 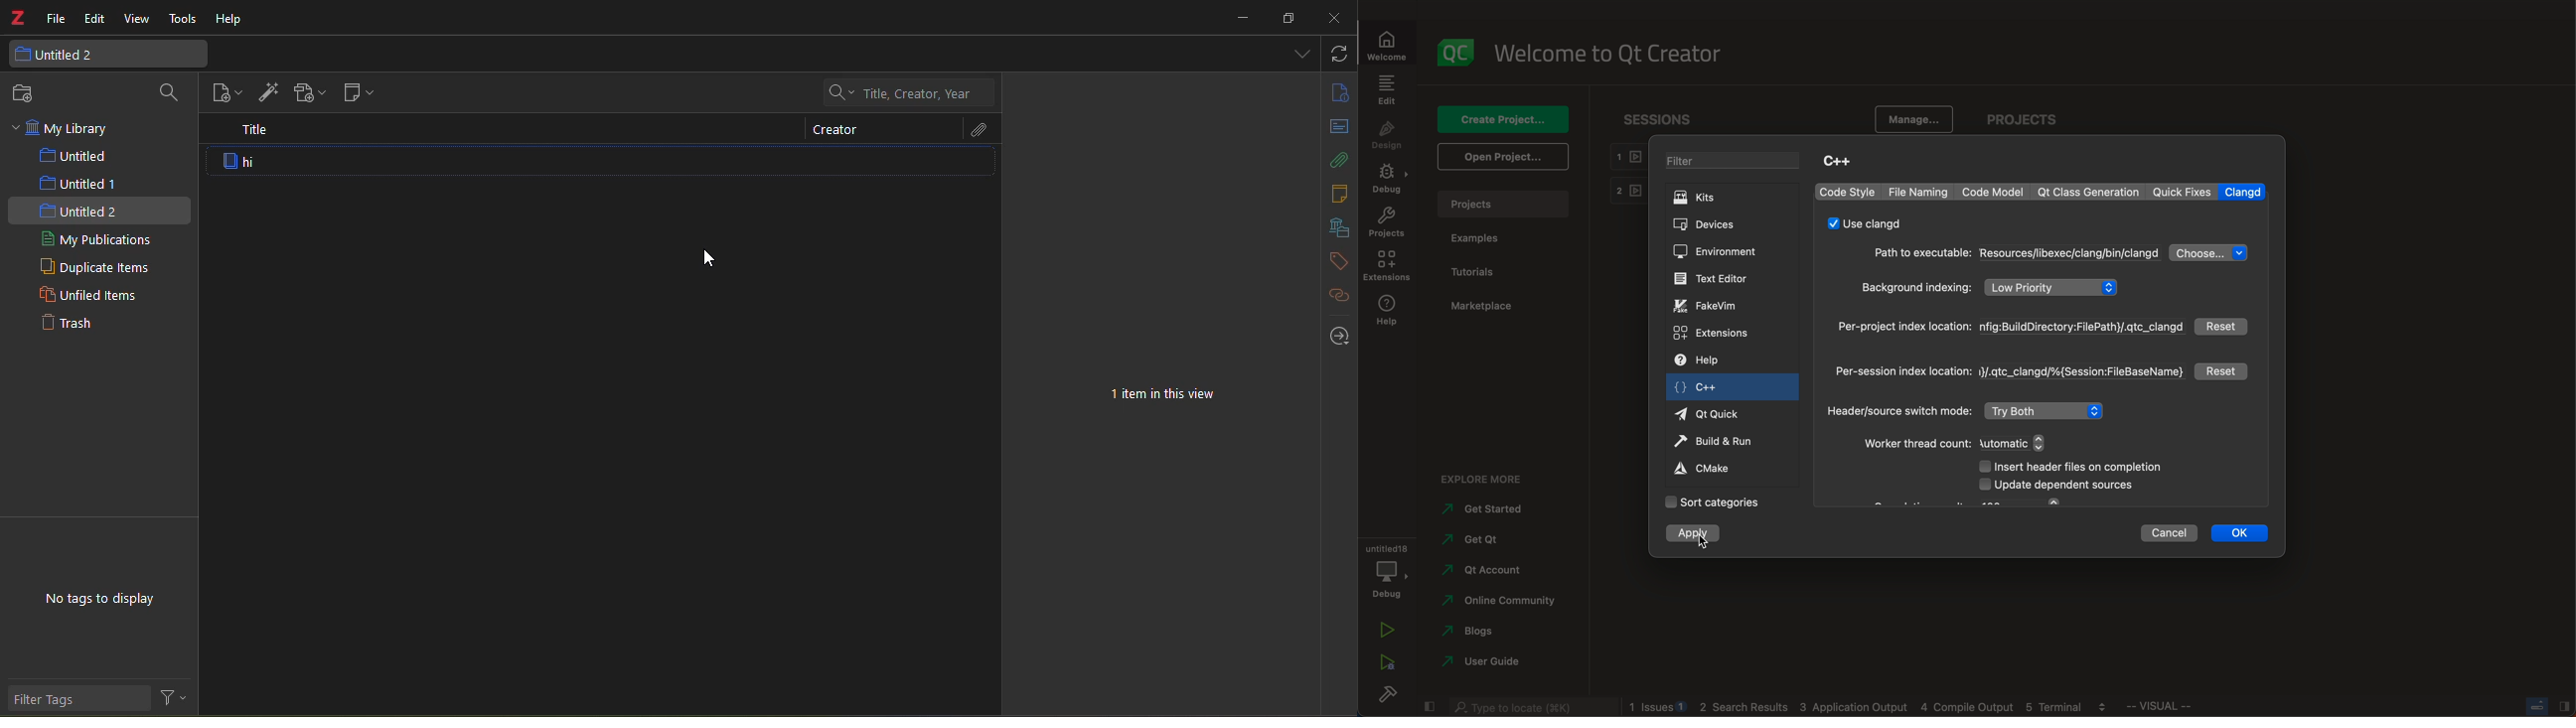 I want to click on C++, so click(x=1842, y=163).